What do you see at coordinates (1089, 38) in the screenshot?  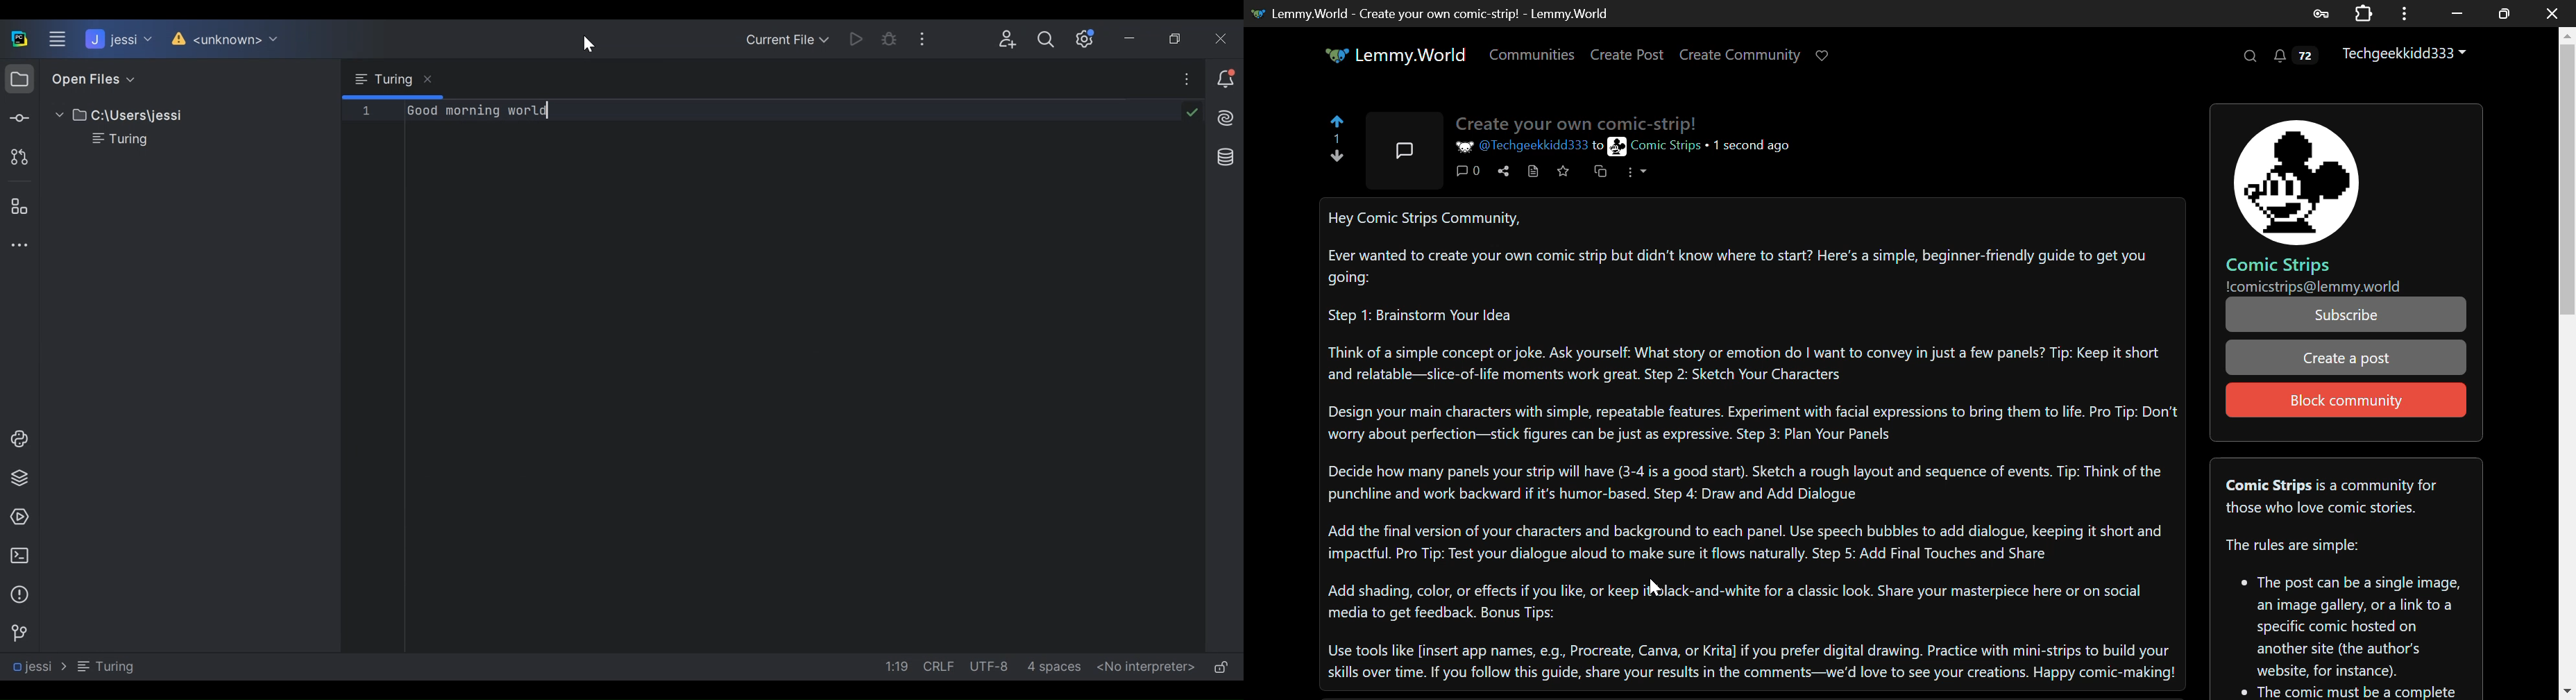 I see `Settings` at bounding box center [1089, 38].